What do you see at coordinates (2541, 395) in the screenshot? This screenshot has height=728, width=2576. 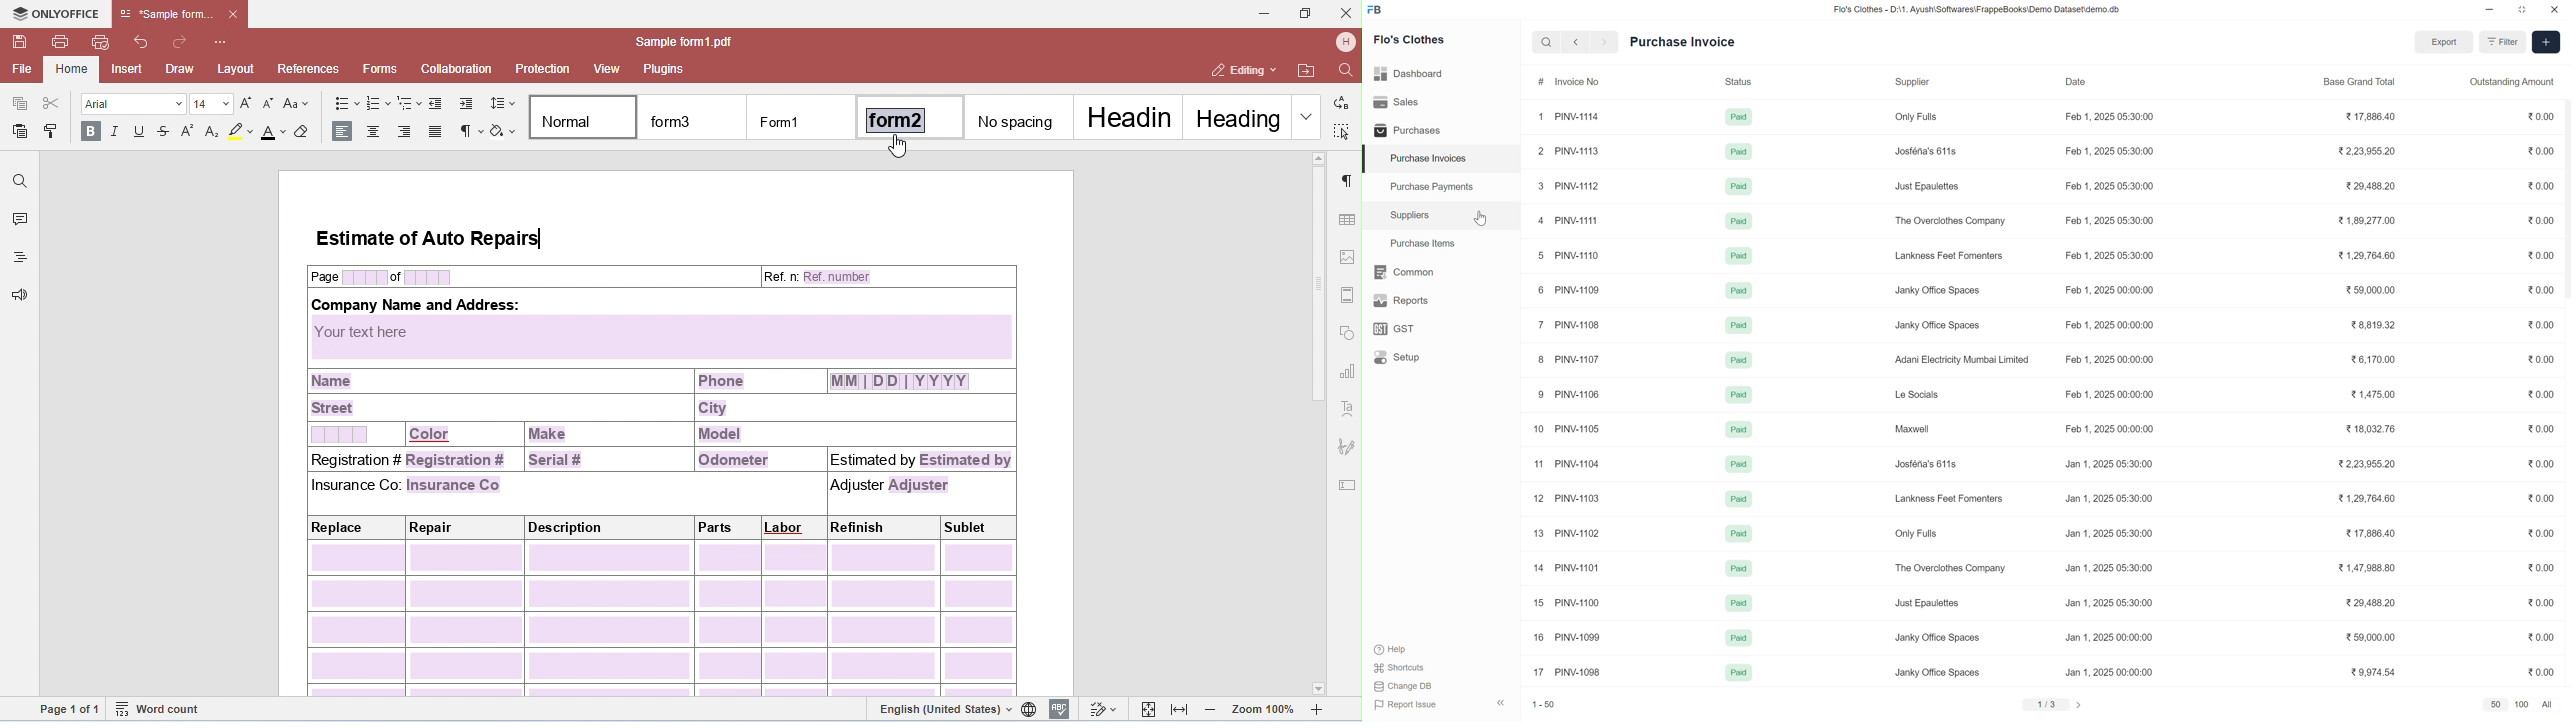 I see `0.00` at bounding box center [2541, 395].